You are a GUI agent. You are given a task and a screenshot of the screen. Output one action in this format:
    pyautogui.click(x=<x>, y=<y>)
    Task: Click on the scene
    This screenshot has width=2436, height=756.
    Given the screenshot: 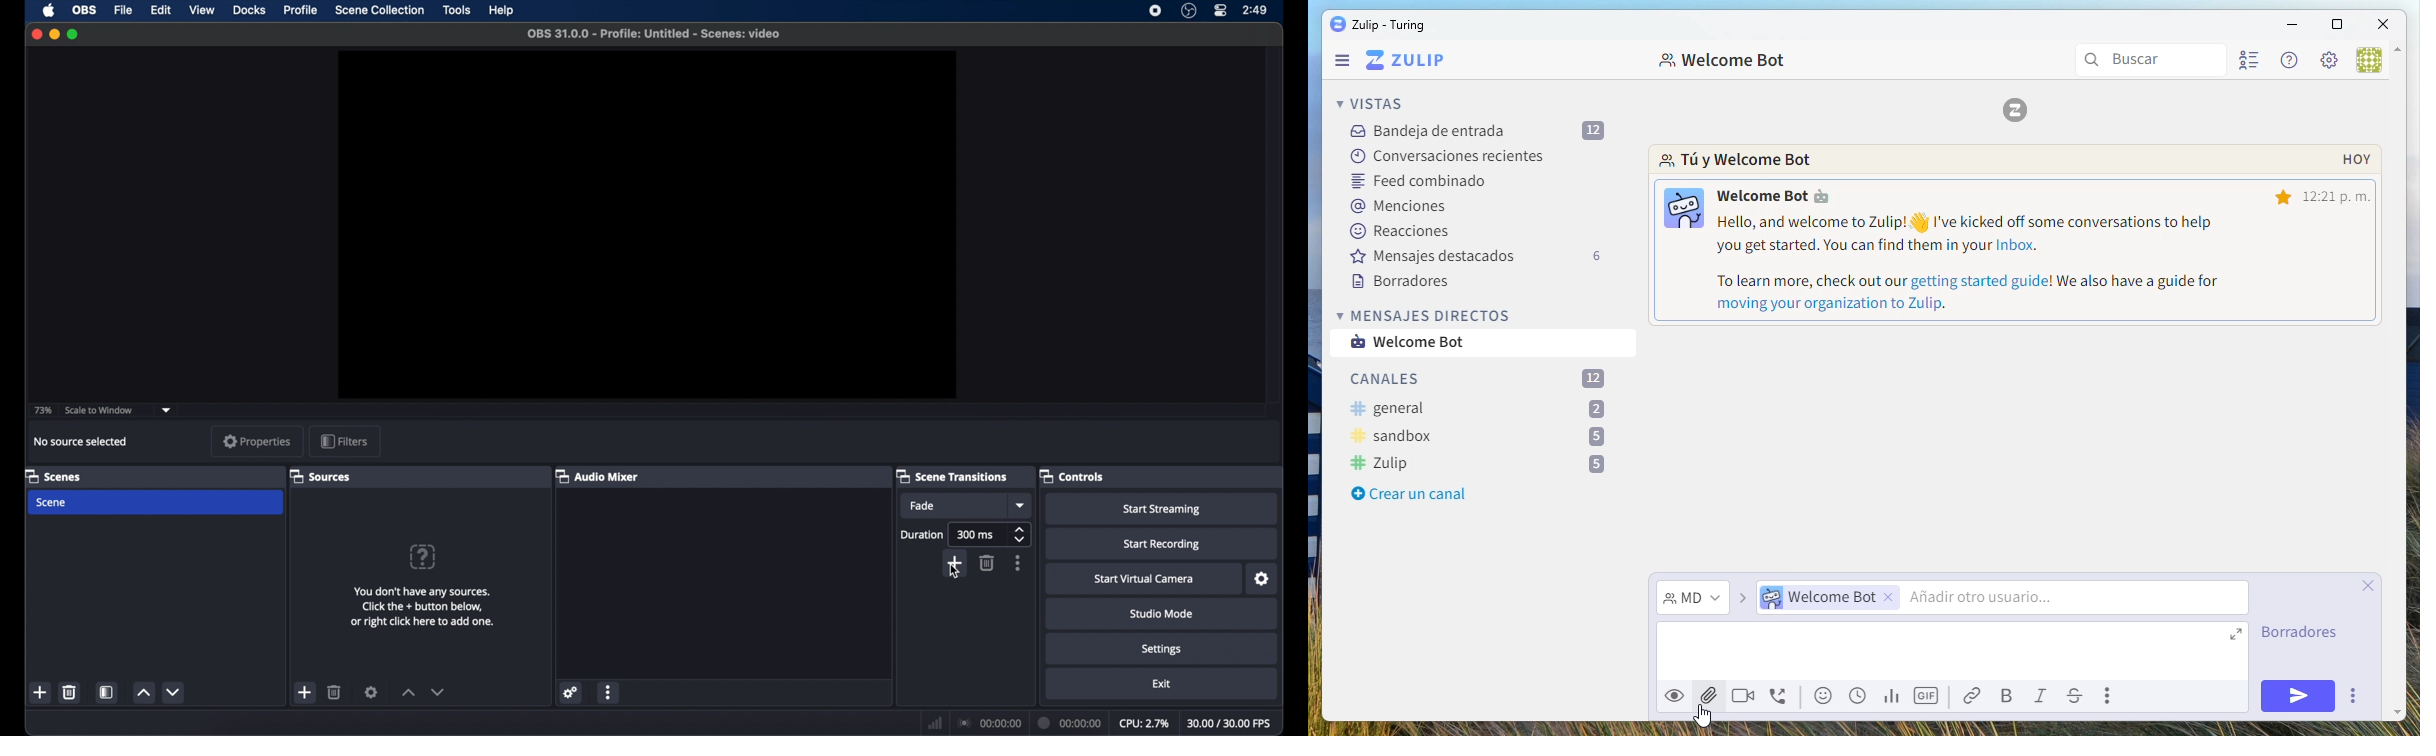 What is the action you would take?
    pyautogui.click(x=52, y=502)
    